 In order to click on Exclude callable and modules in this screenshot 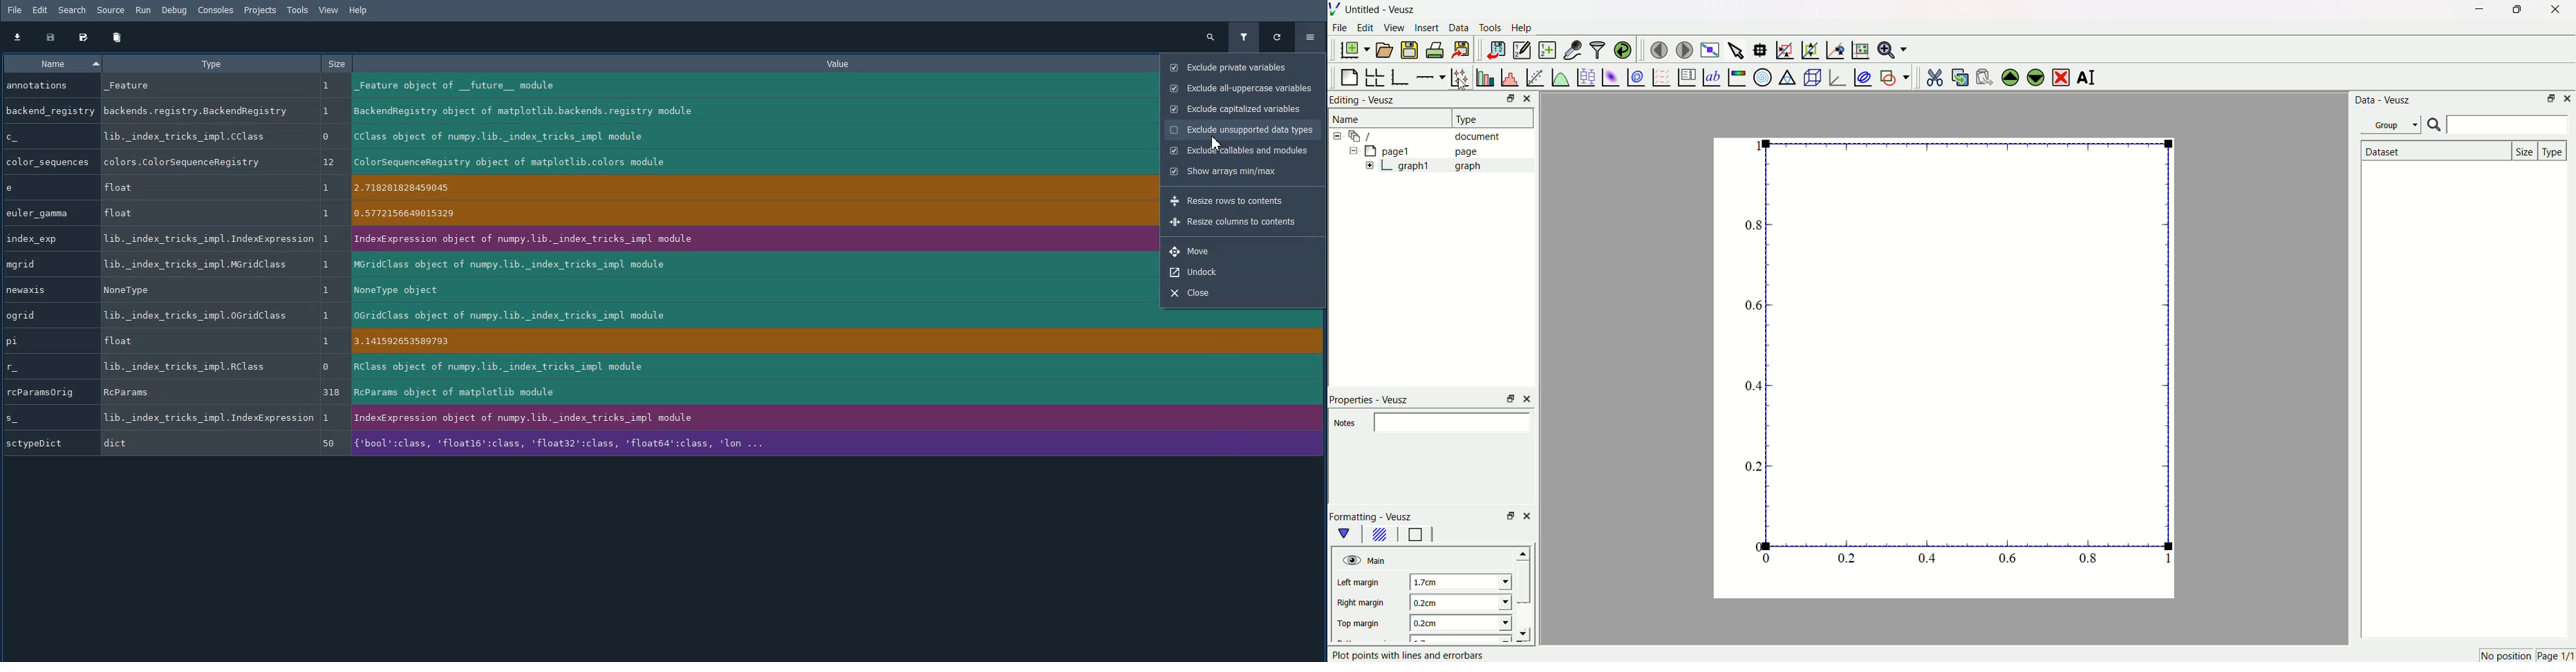, I will do `click(1240, 150)`.